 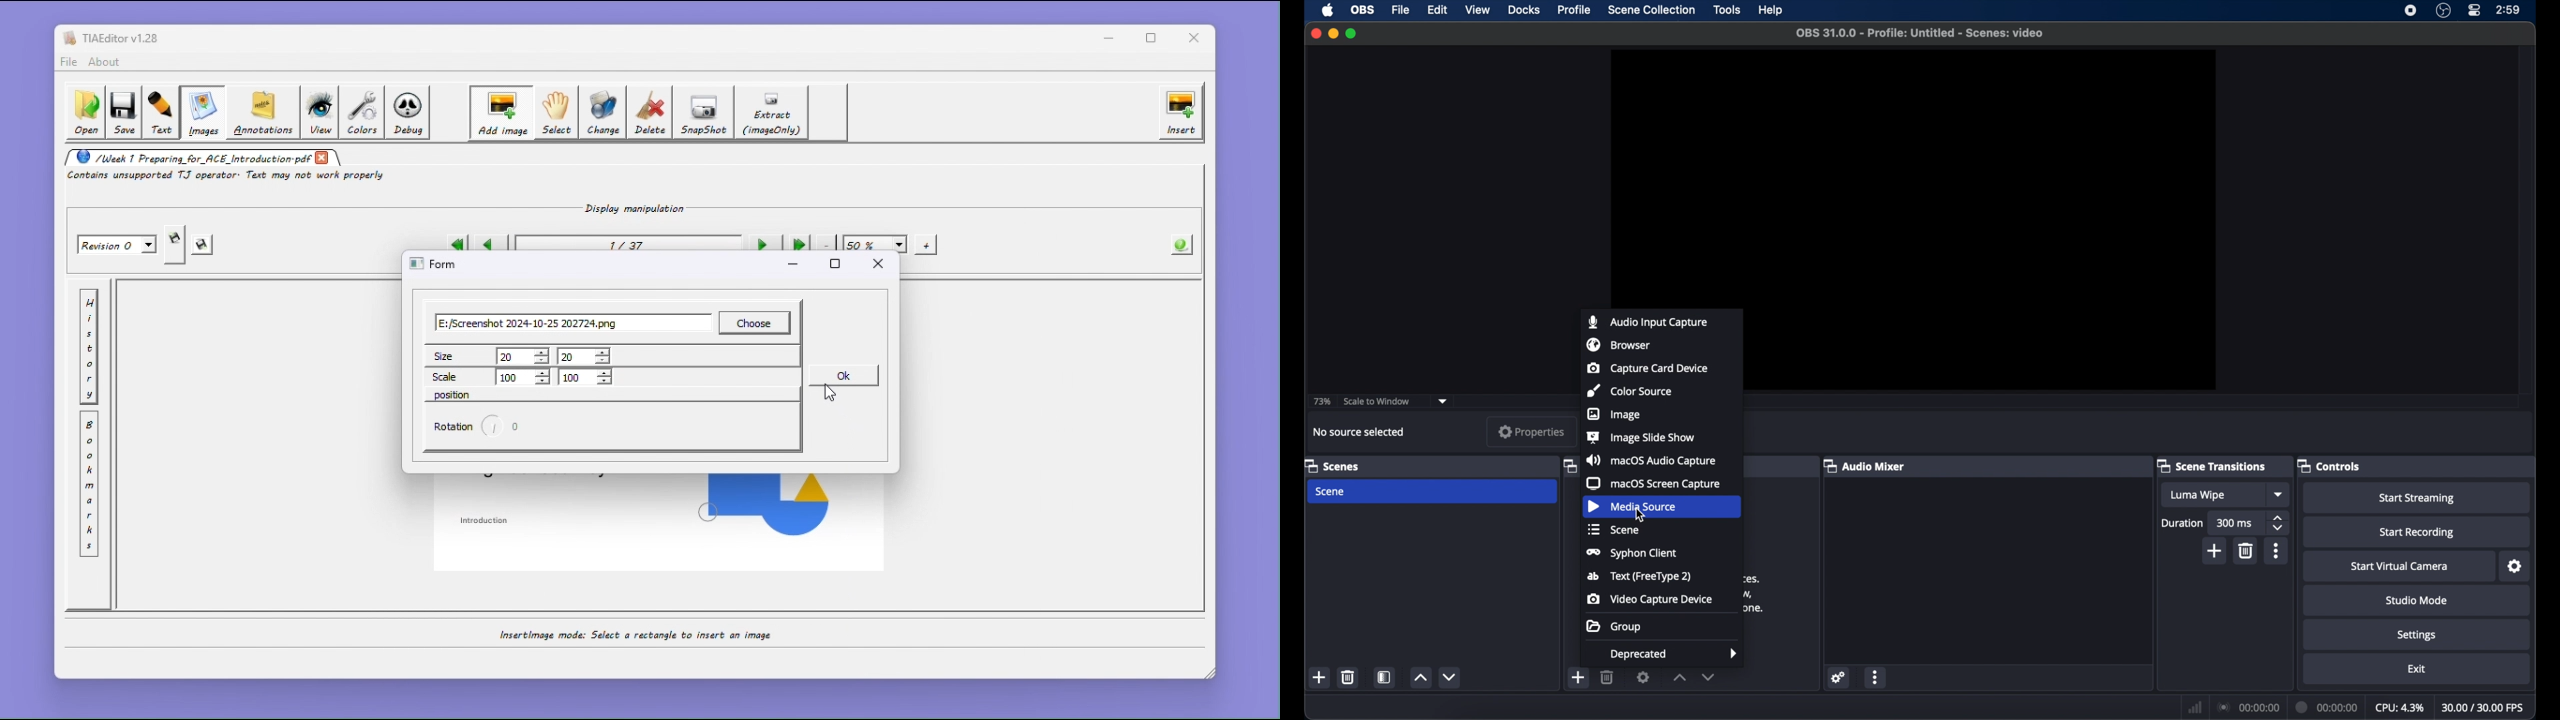 What do you see at coordinates (2235, 522) in the screenshot?
I see `300 ms` at bounding box center [2235, 522].